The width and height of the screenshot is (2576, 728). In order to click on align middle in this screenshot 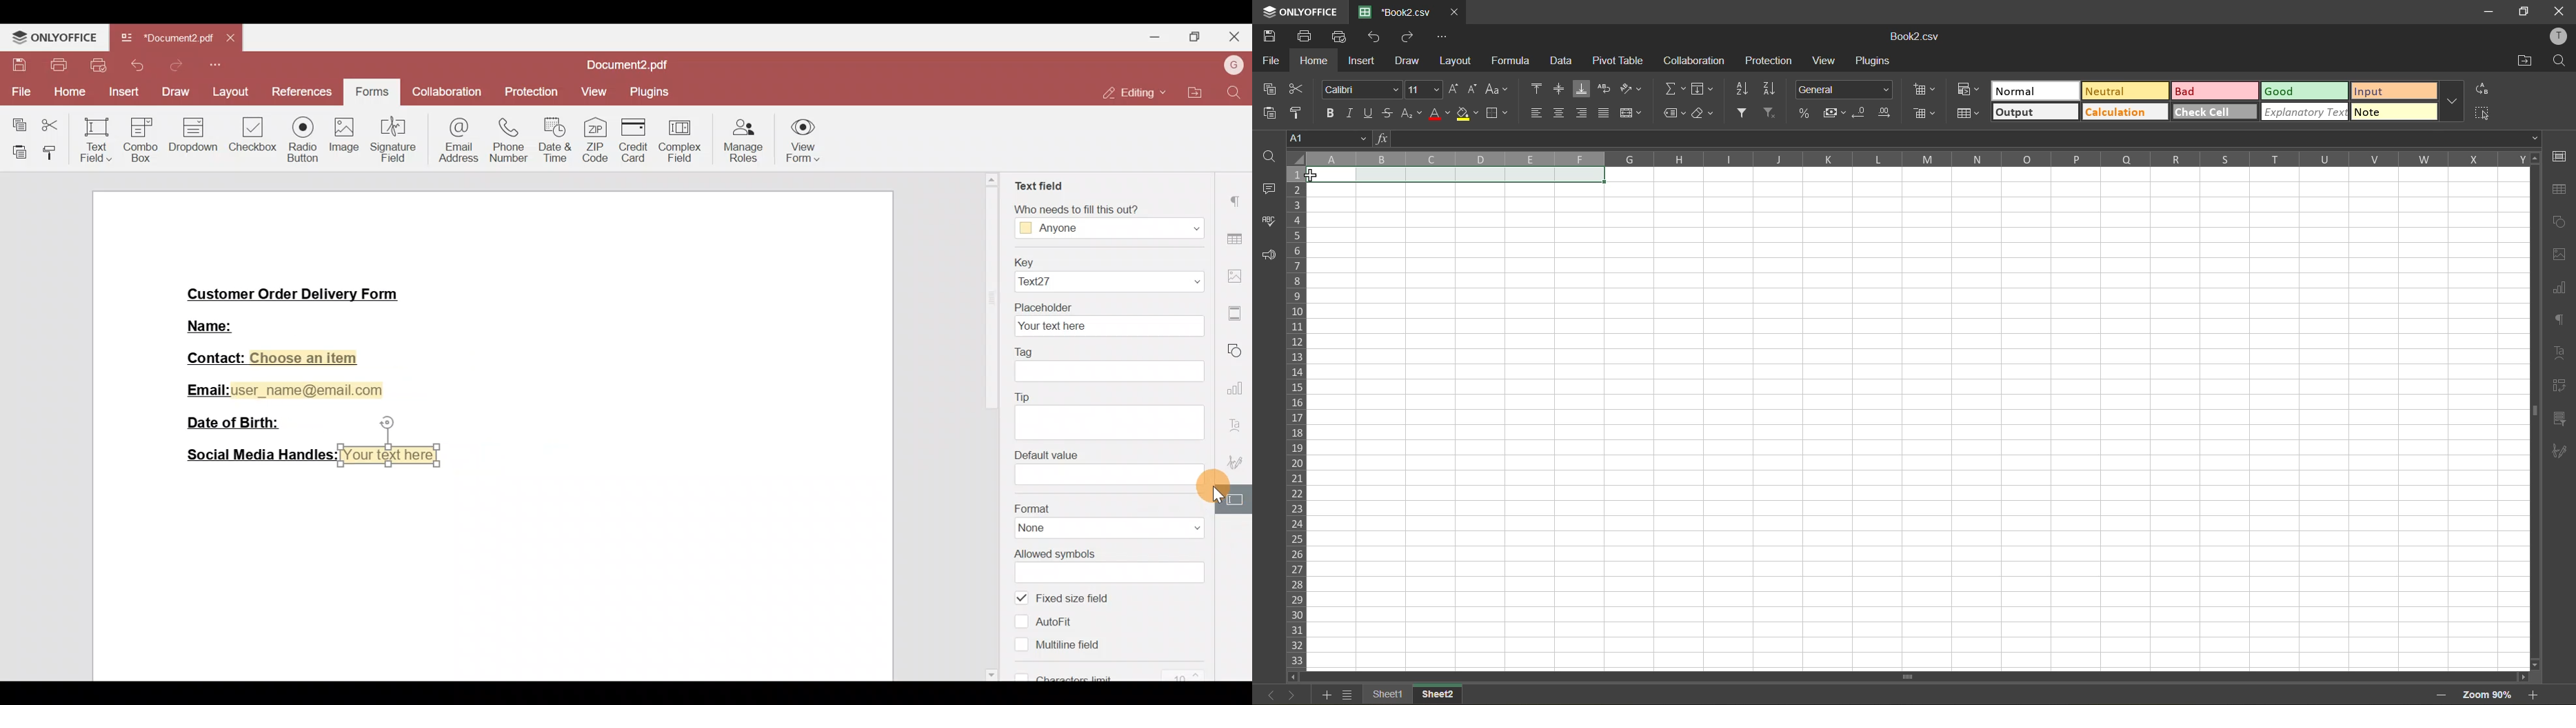, I will do `click(1562, 88)`.